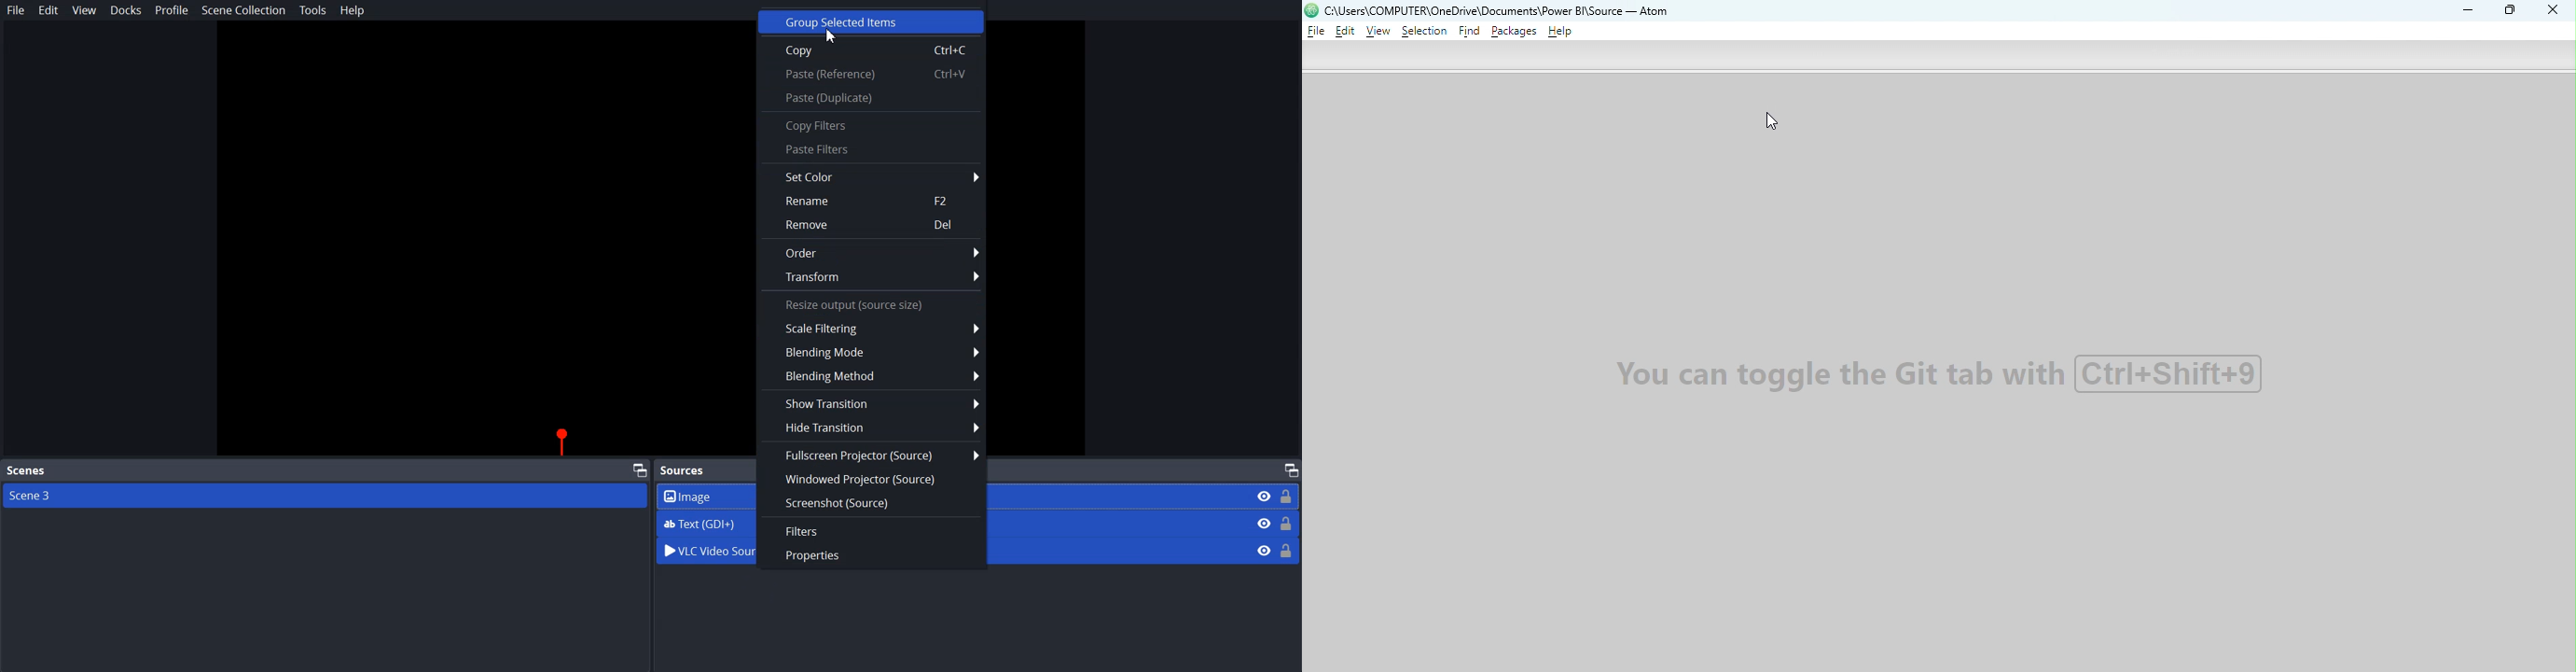 This screenshot has height=672, width=2576. I want to click on Edit, so click(49, 10).